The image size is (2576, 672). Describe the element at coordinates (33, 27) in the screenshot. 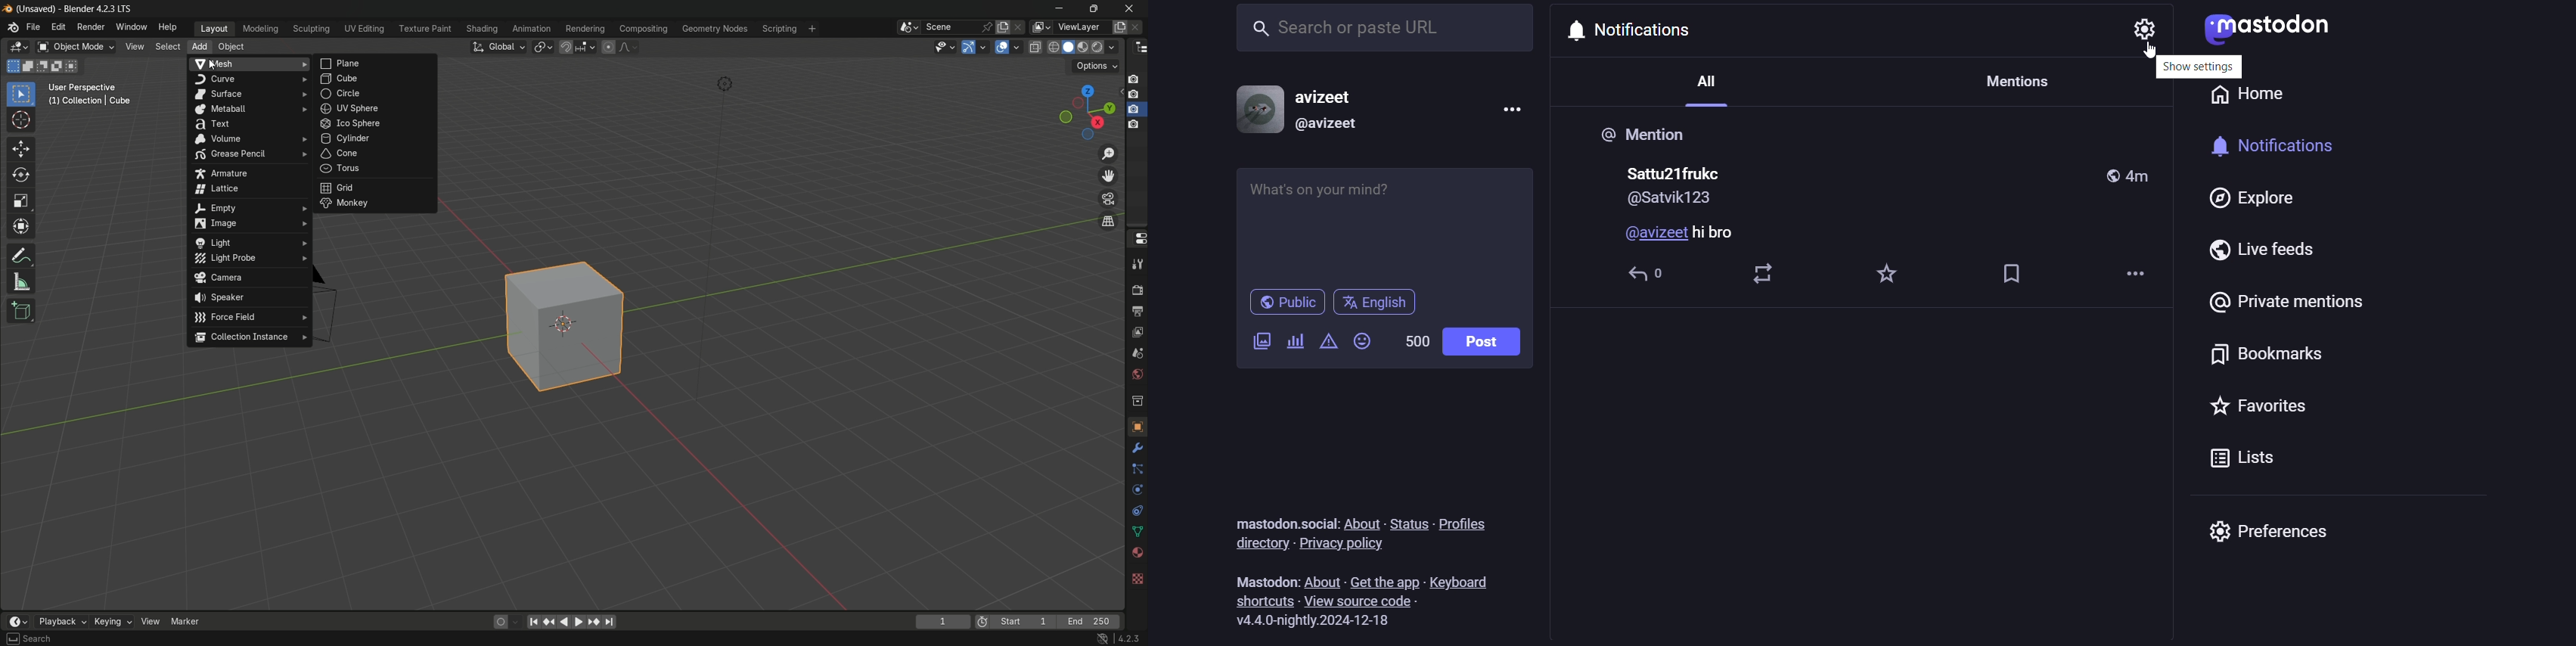

I see `file menu` at that location.